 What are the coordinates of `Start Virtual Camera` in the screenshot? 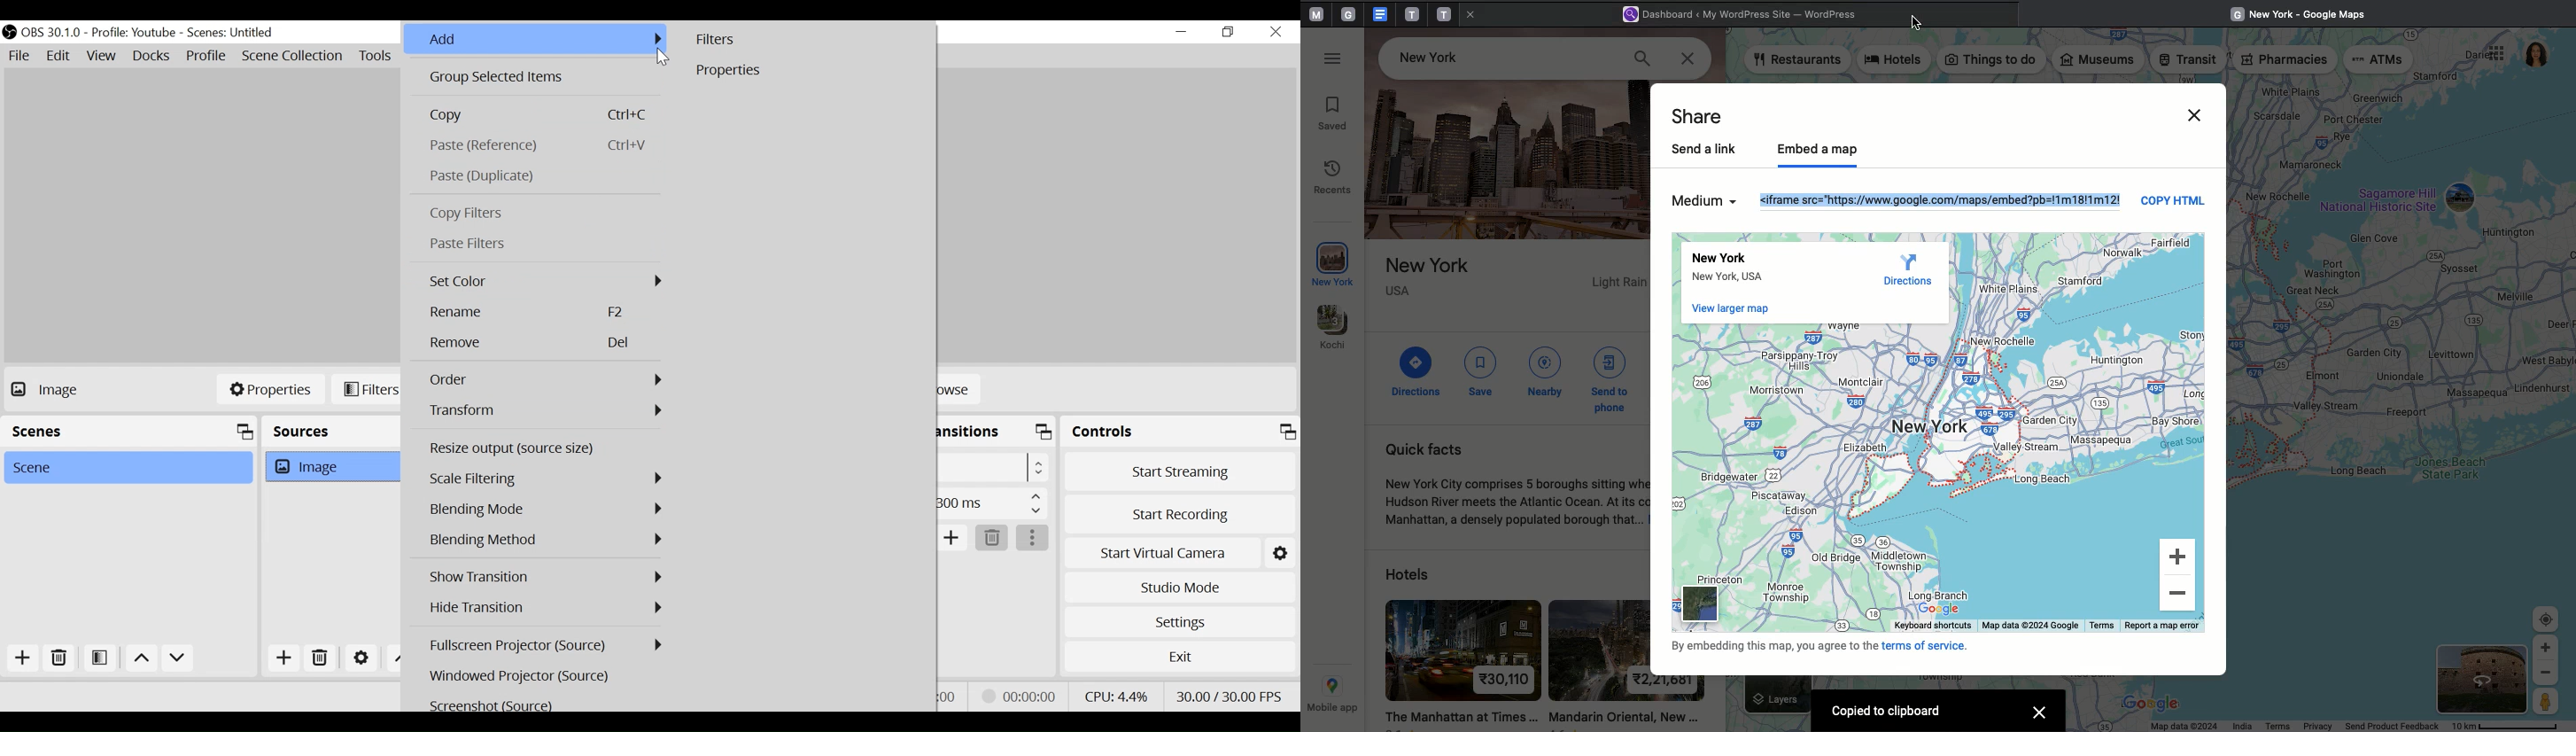 It's located at (1161, 554).